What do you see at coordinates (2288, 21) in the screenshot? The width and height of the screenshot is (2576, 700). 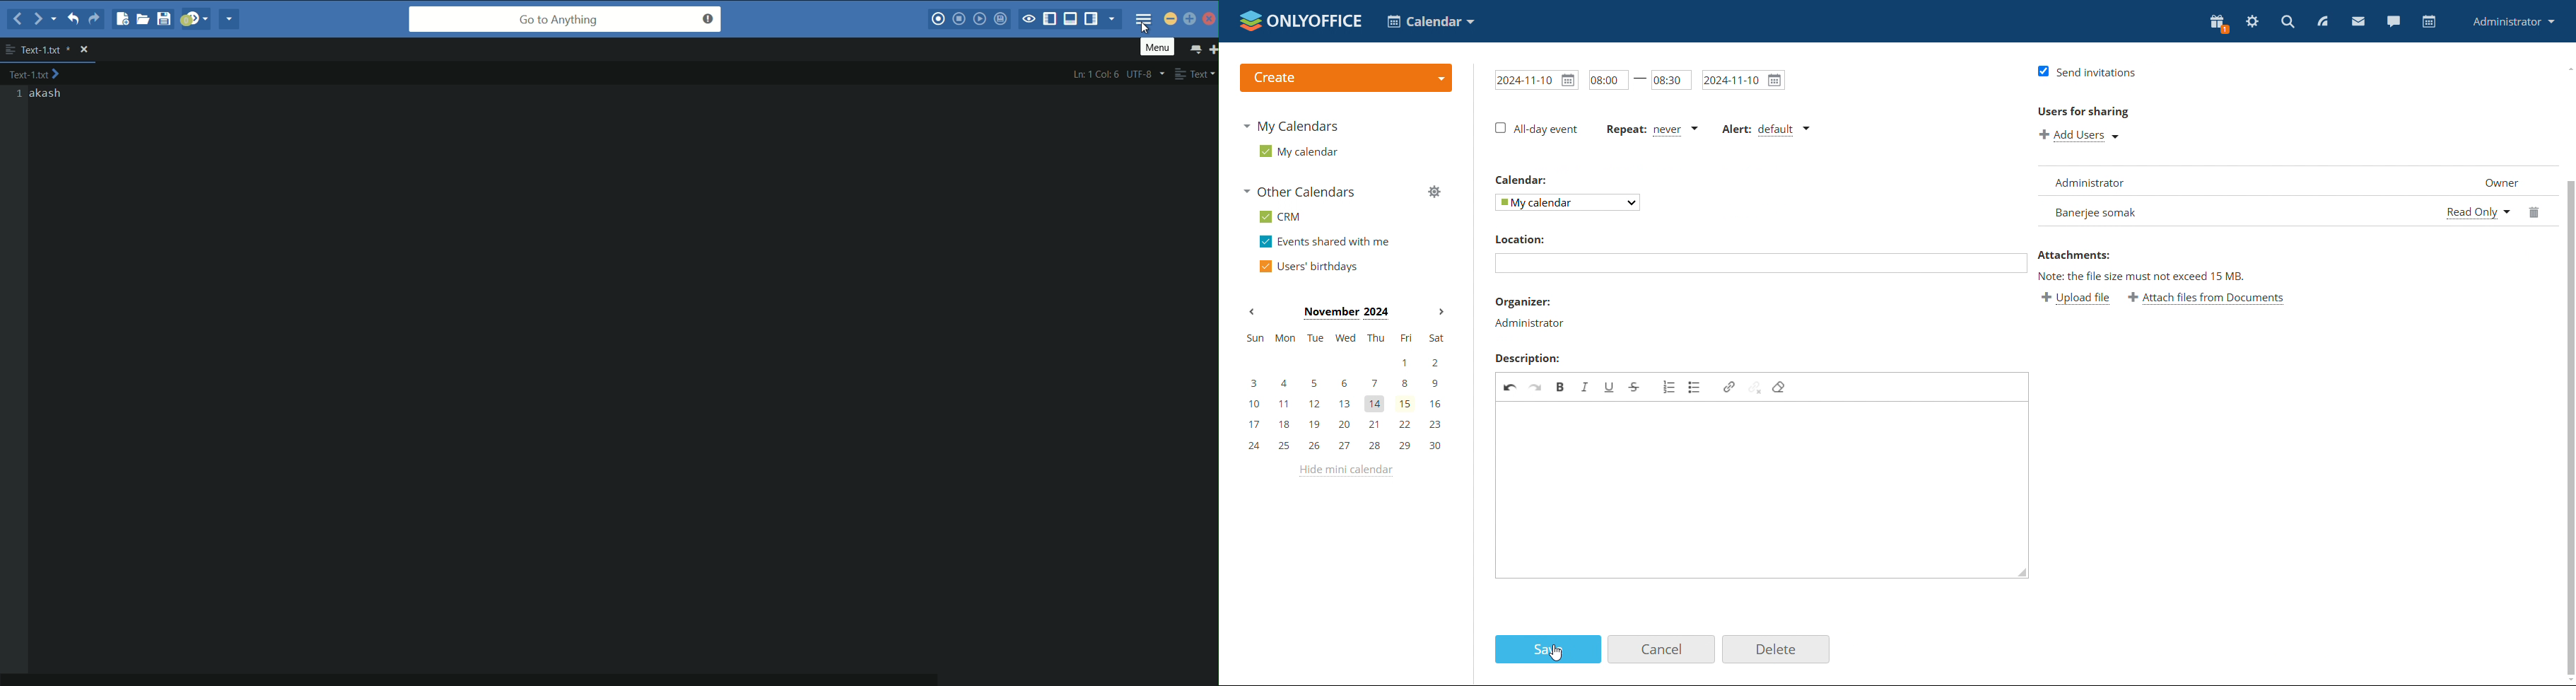 I see `search` at bounding box center [2288, 21].